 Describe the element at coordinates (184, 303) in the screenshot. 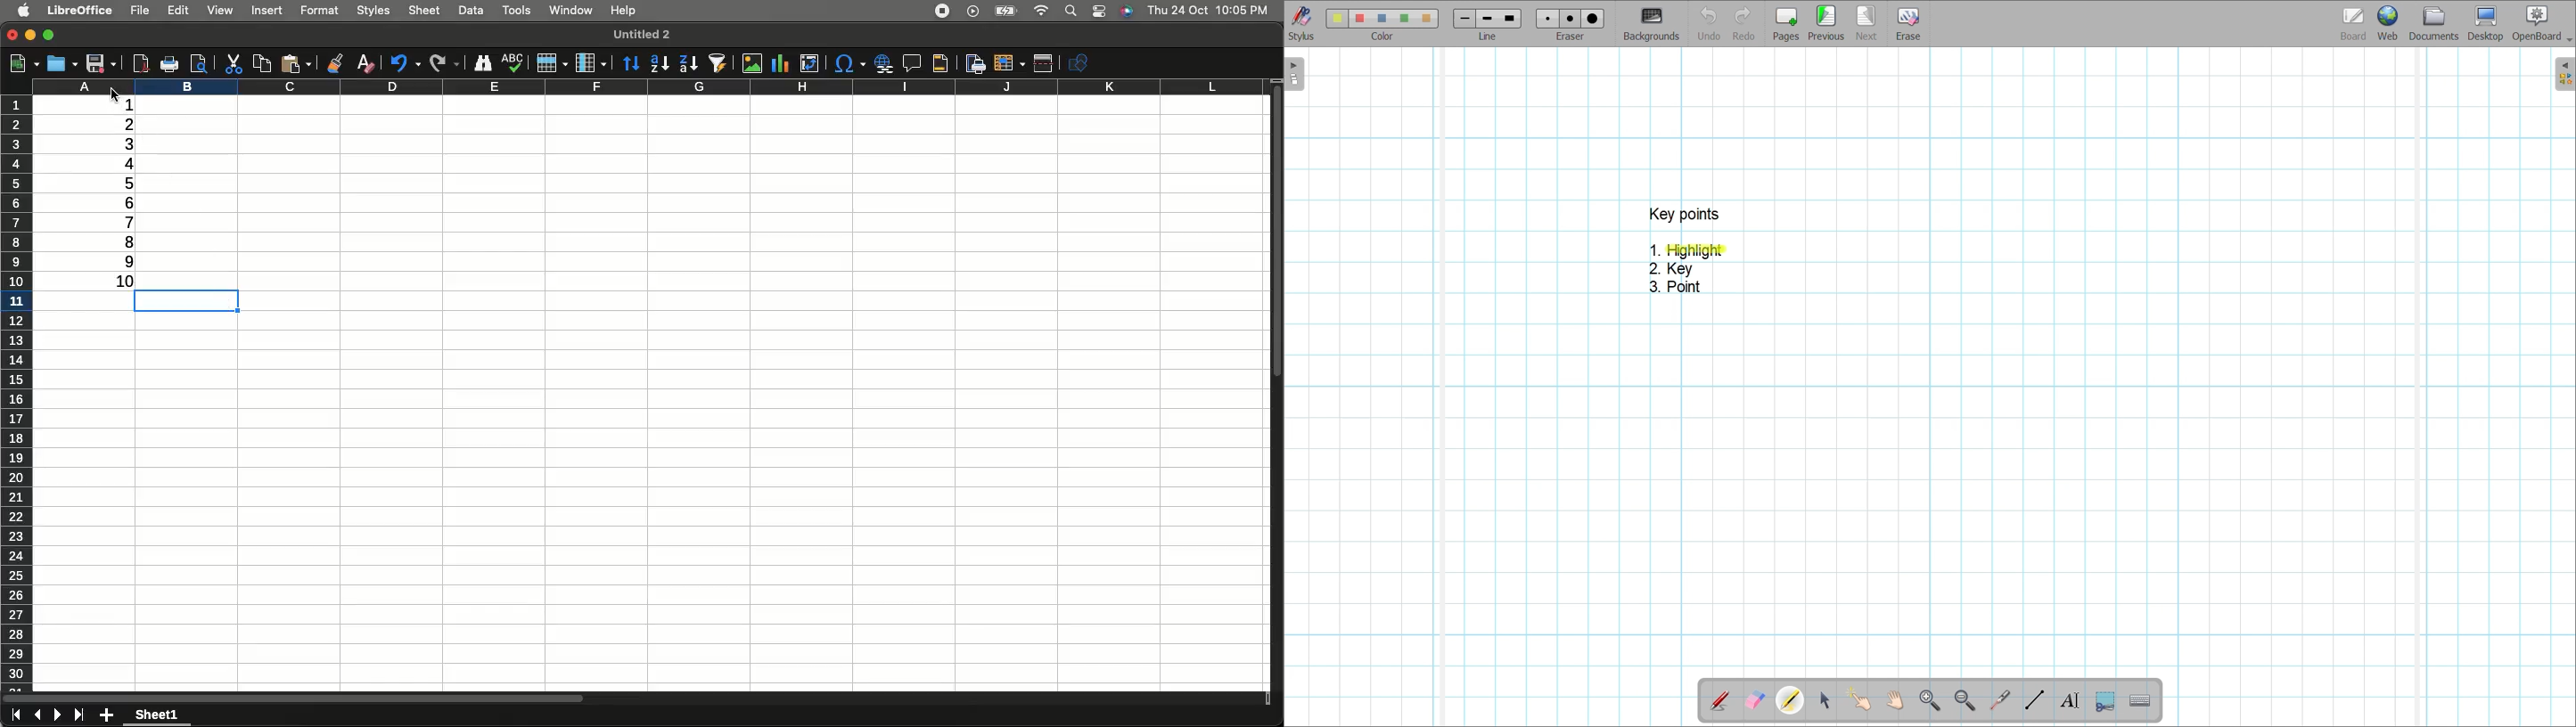

I see `Current cell` at that location.